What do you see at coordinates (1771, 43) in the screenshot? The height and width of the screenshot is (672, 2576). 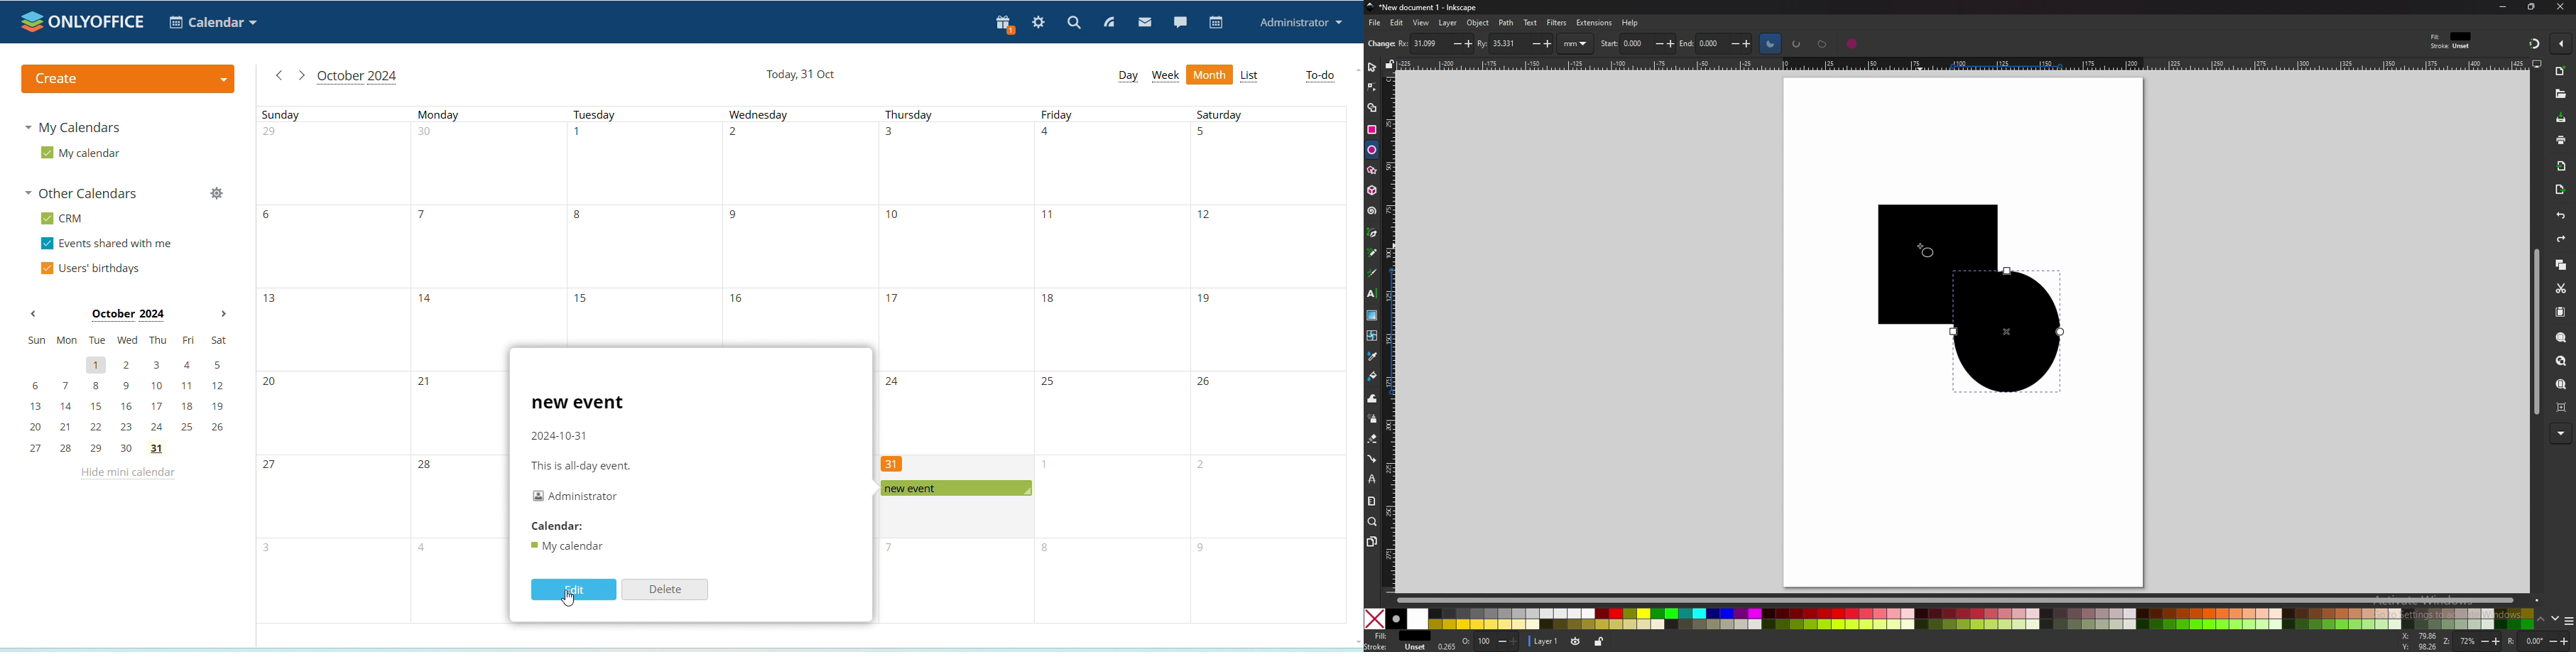 I see `slice` at bounding box center [1771, 43].